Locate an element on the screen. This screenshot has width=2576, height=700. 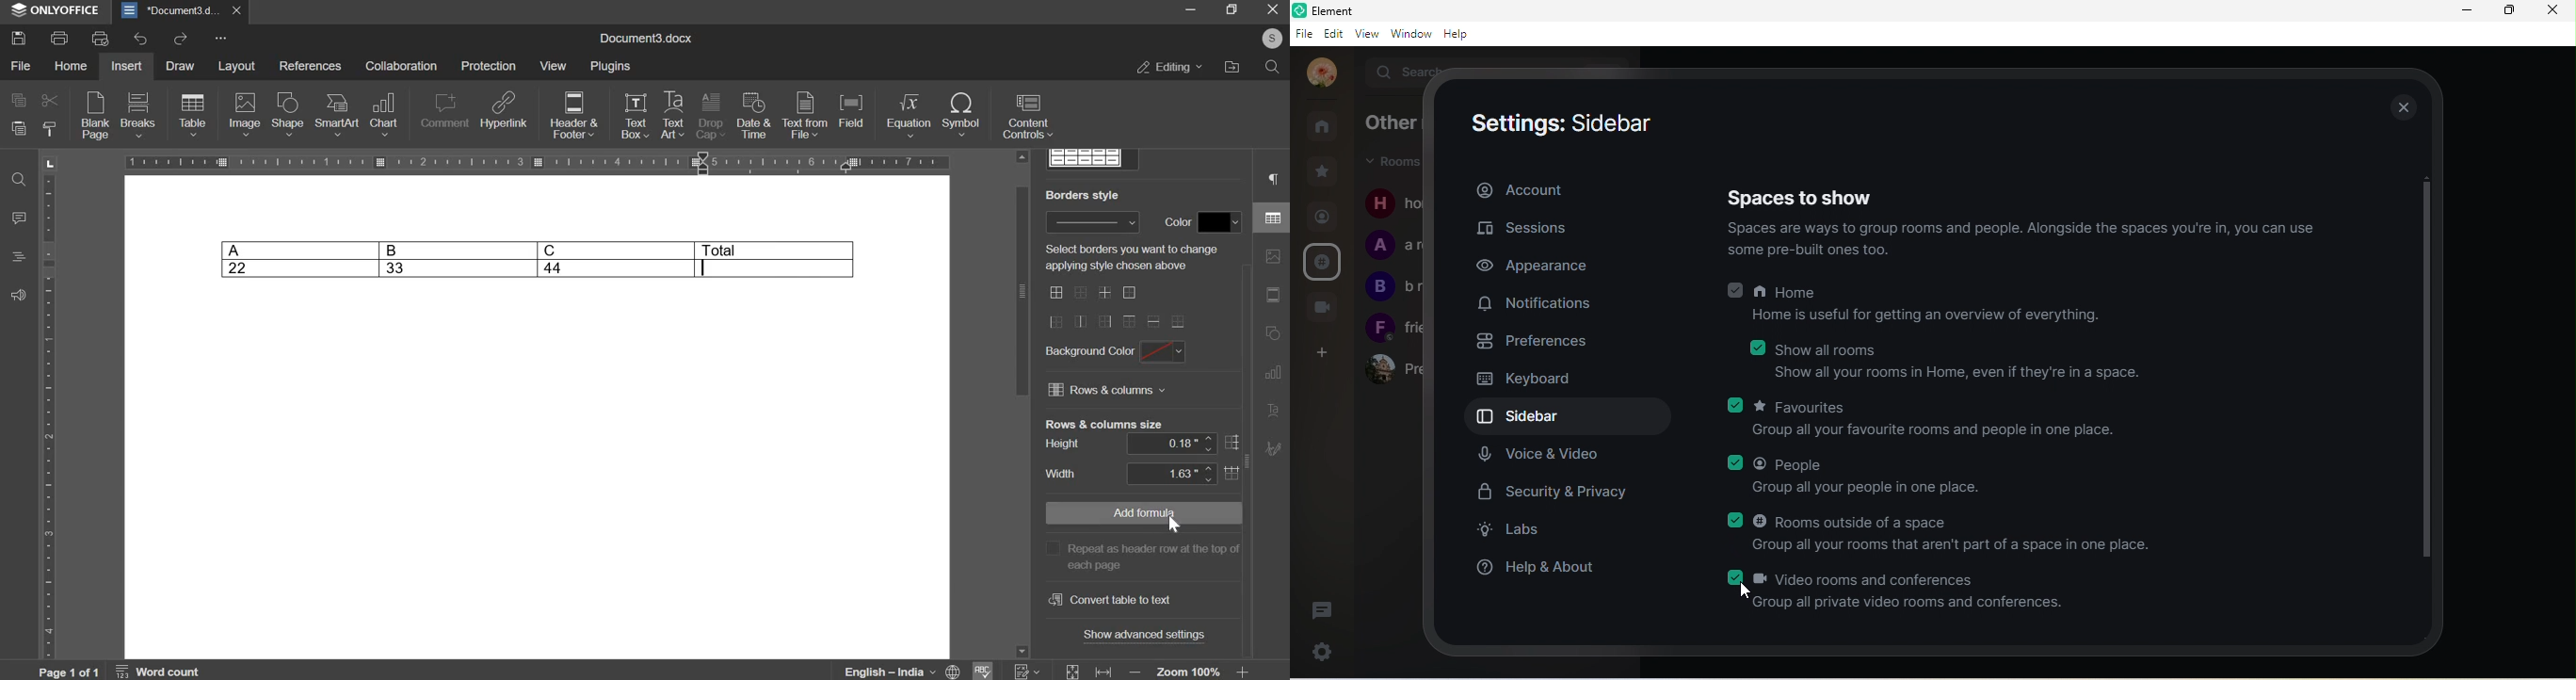
shape settings is located at coordinates (1274, 333).